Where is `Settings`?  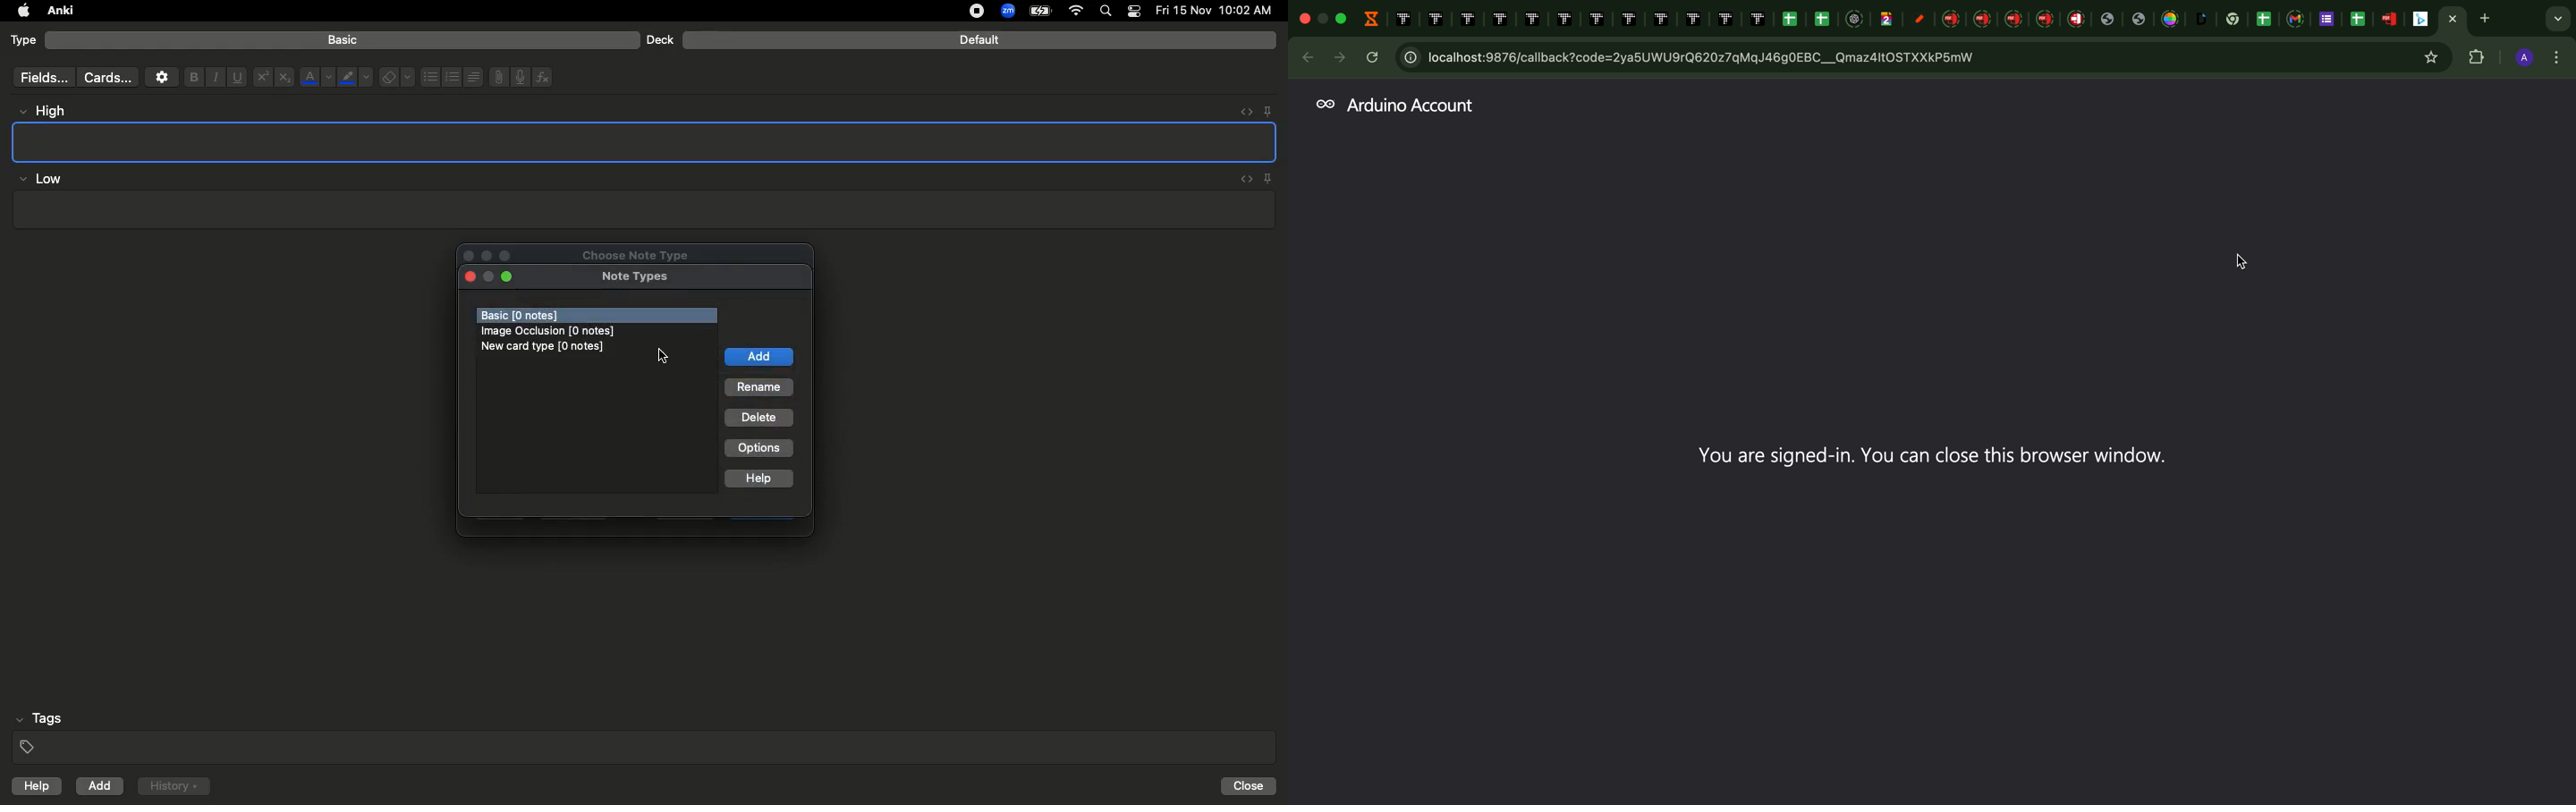 Settings is located at coordinates (162, 77).